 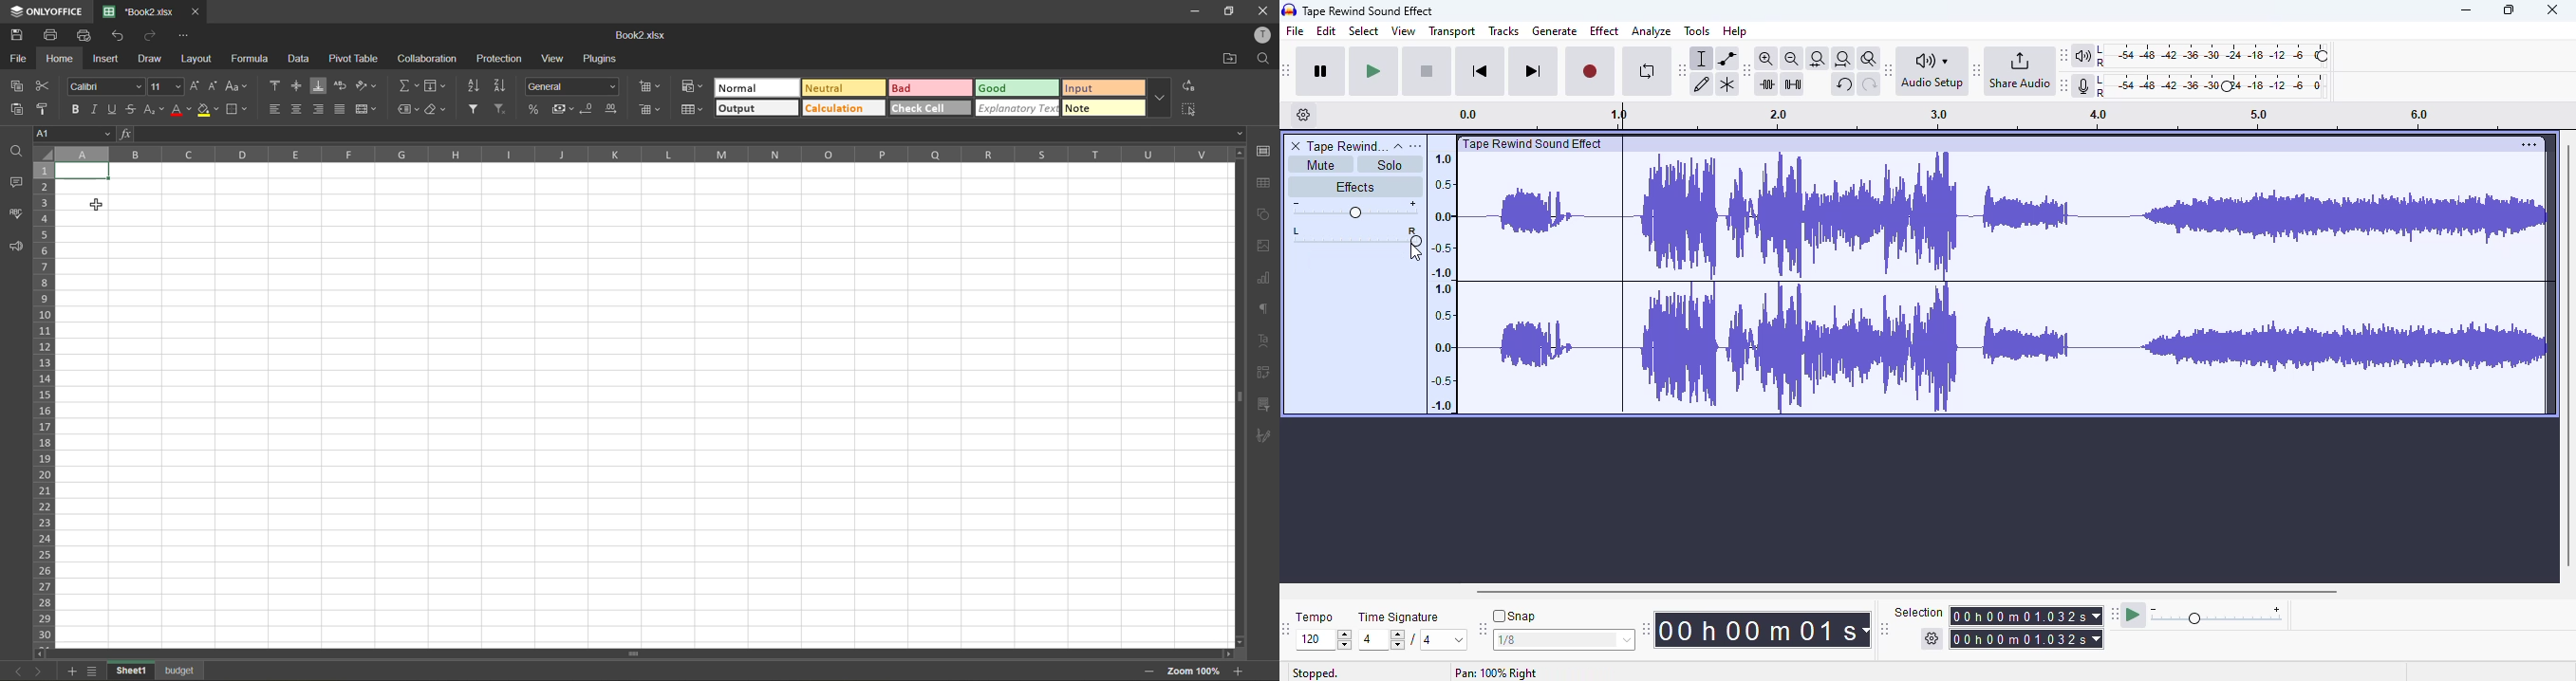 I want to click on scroll bar, so click(x=605, y=652).